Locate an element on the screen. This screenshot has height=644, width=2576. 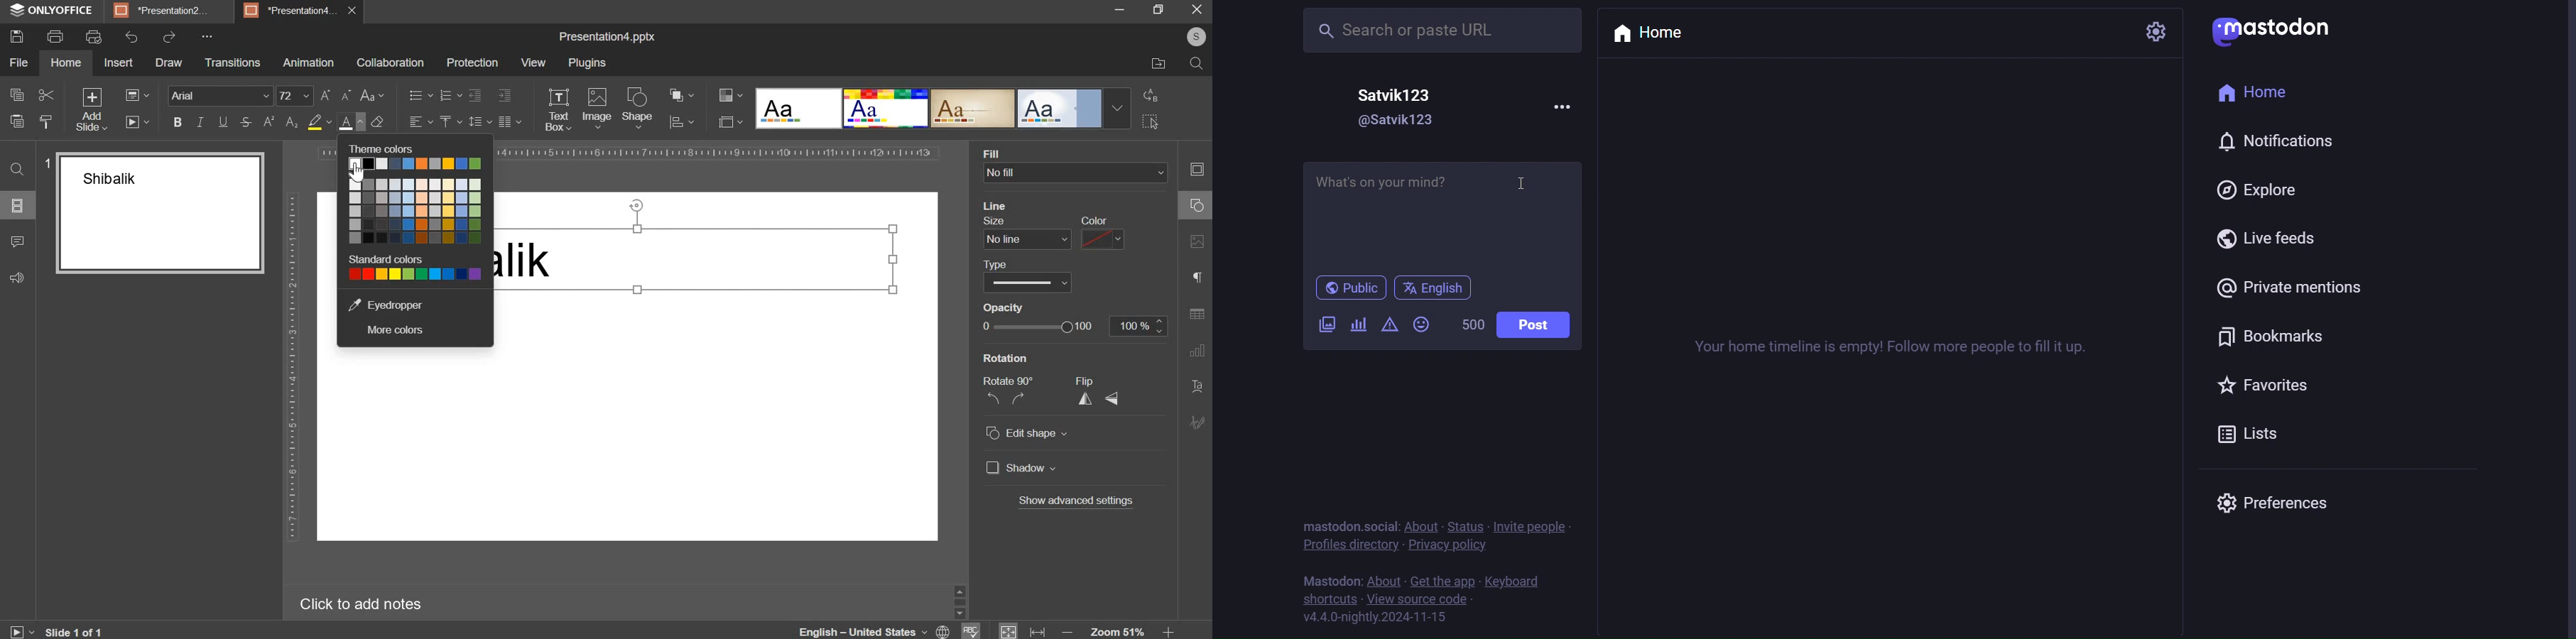
opacity is located at coordinates (1005, 307).